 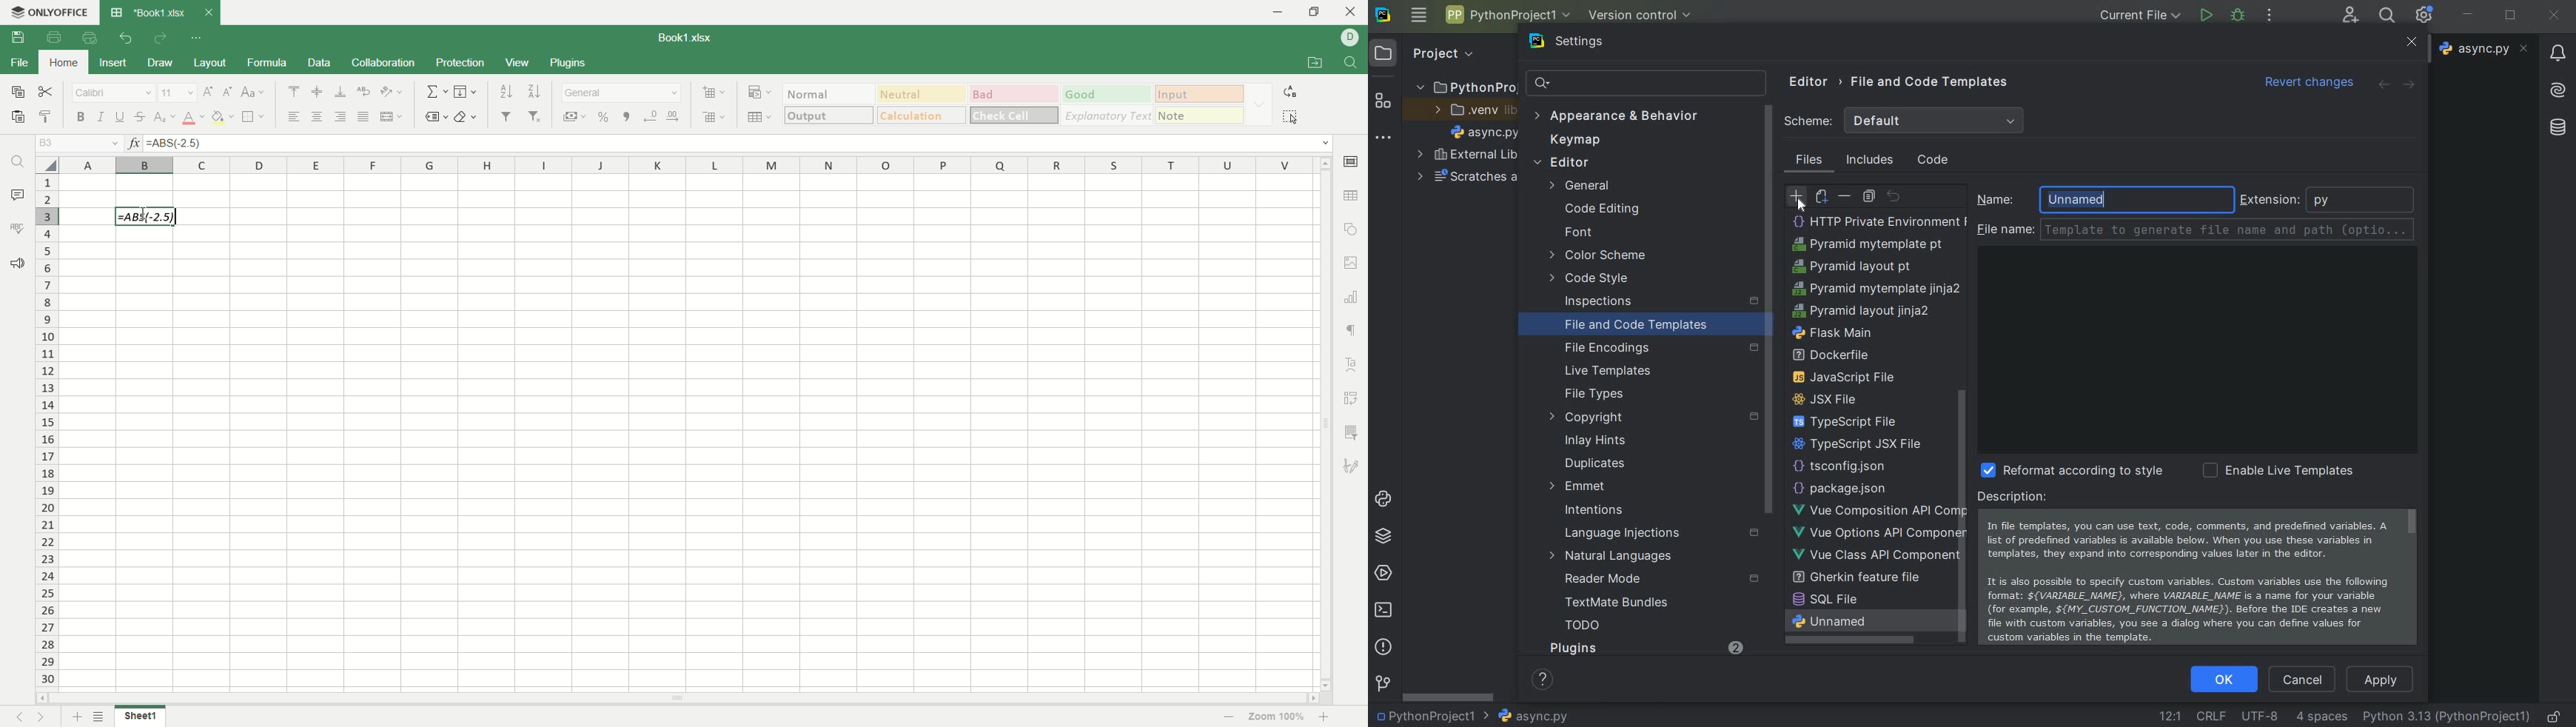 I want to click on sass file, so click(x=1835, y=399).